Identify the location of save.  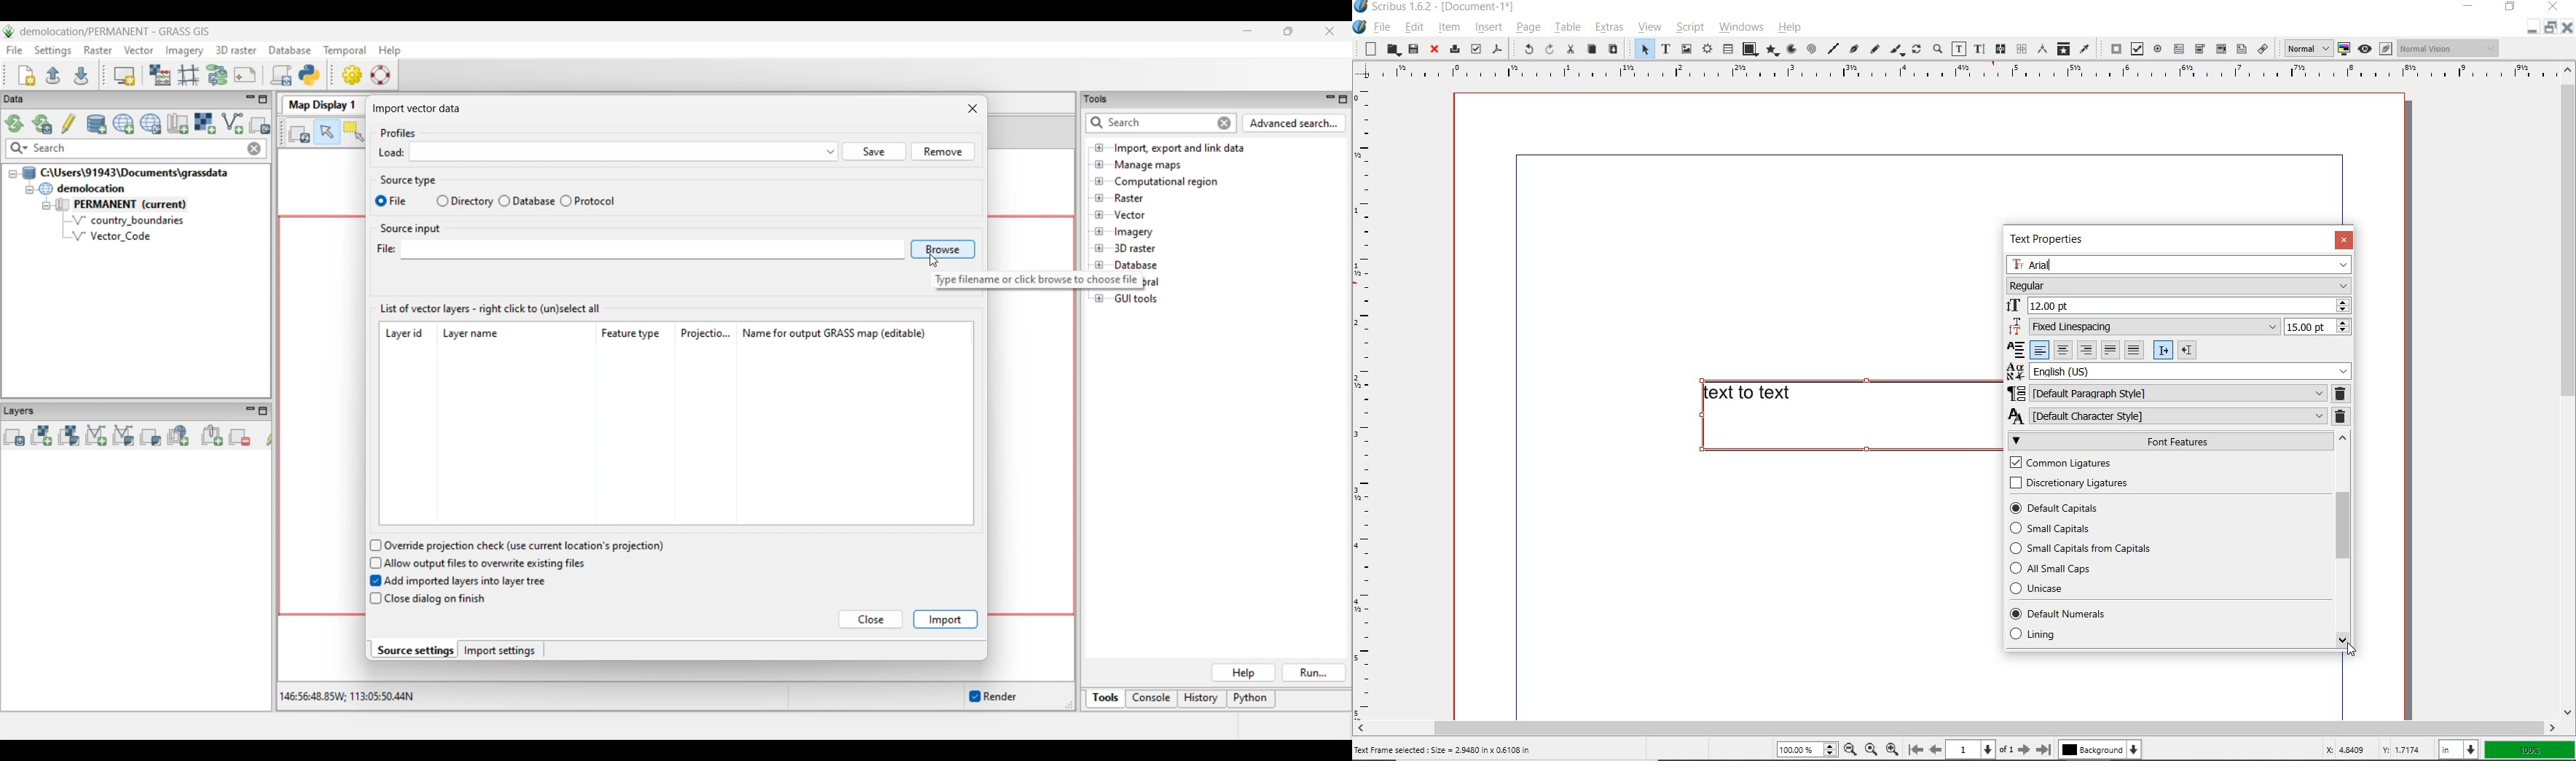
(1413, 49).